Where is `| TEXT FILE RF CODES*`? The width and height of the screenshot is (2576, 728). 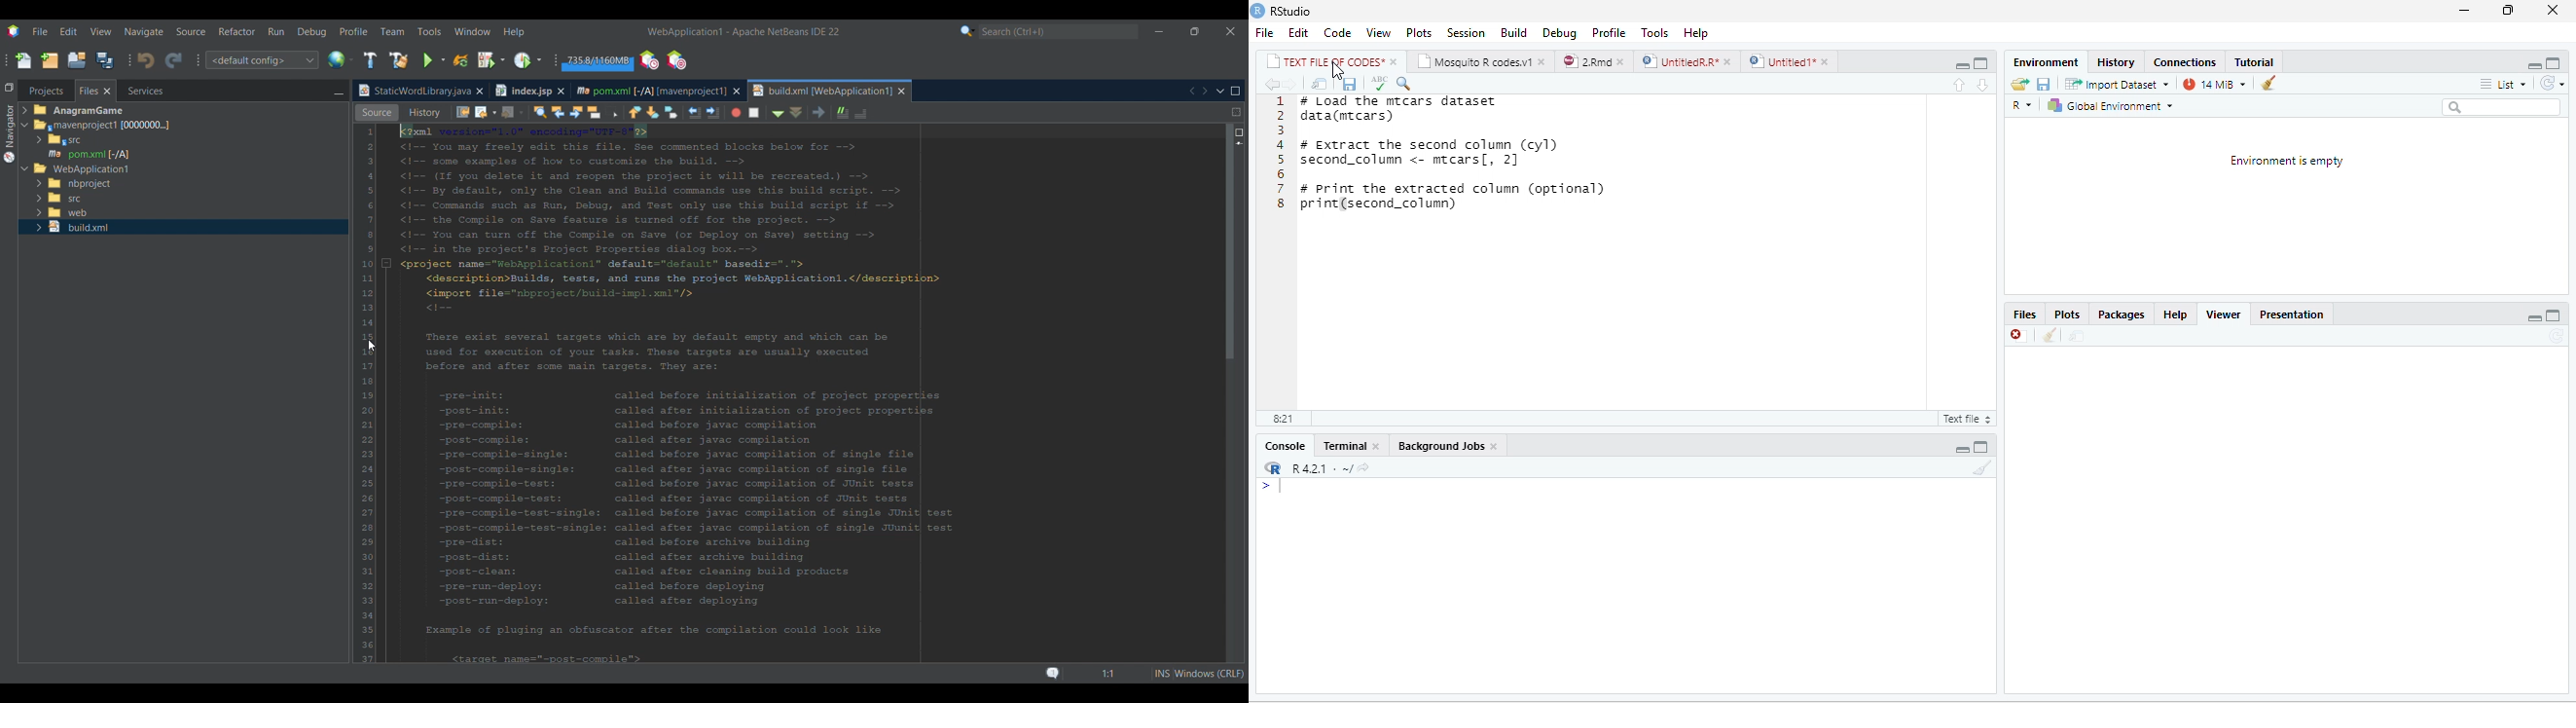
| TEXT FILE RF CODES* is located at coordinates (1324, 59).